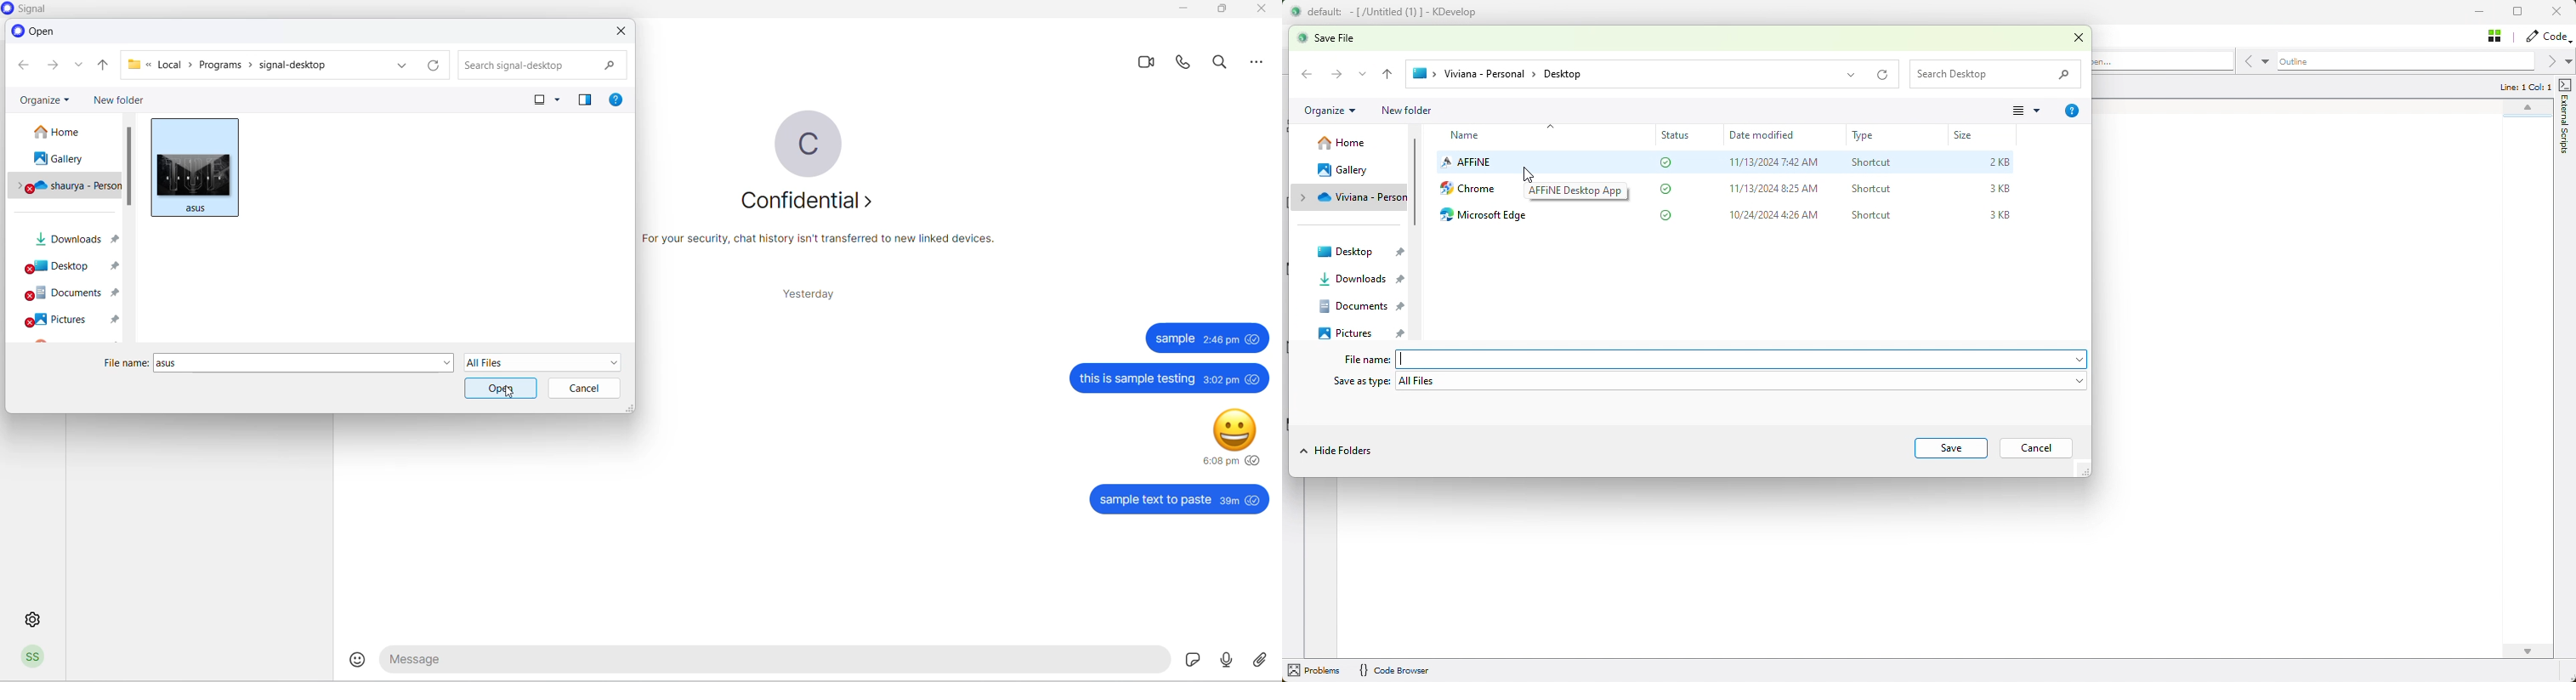 The width and height of the screenshot is (2576, 700). I want to click on maximize, so click(1220, 13).